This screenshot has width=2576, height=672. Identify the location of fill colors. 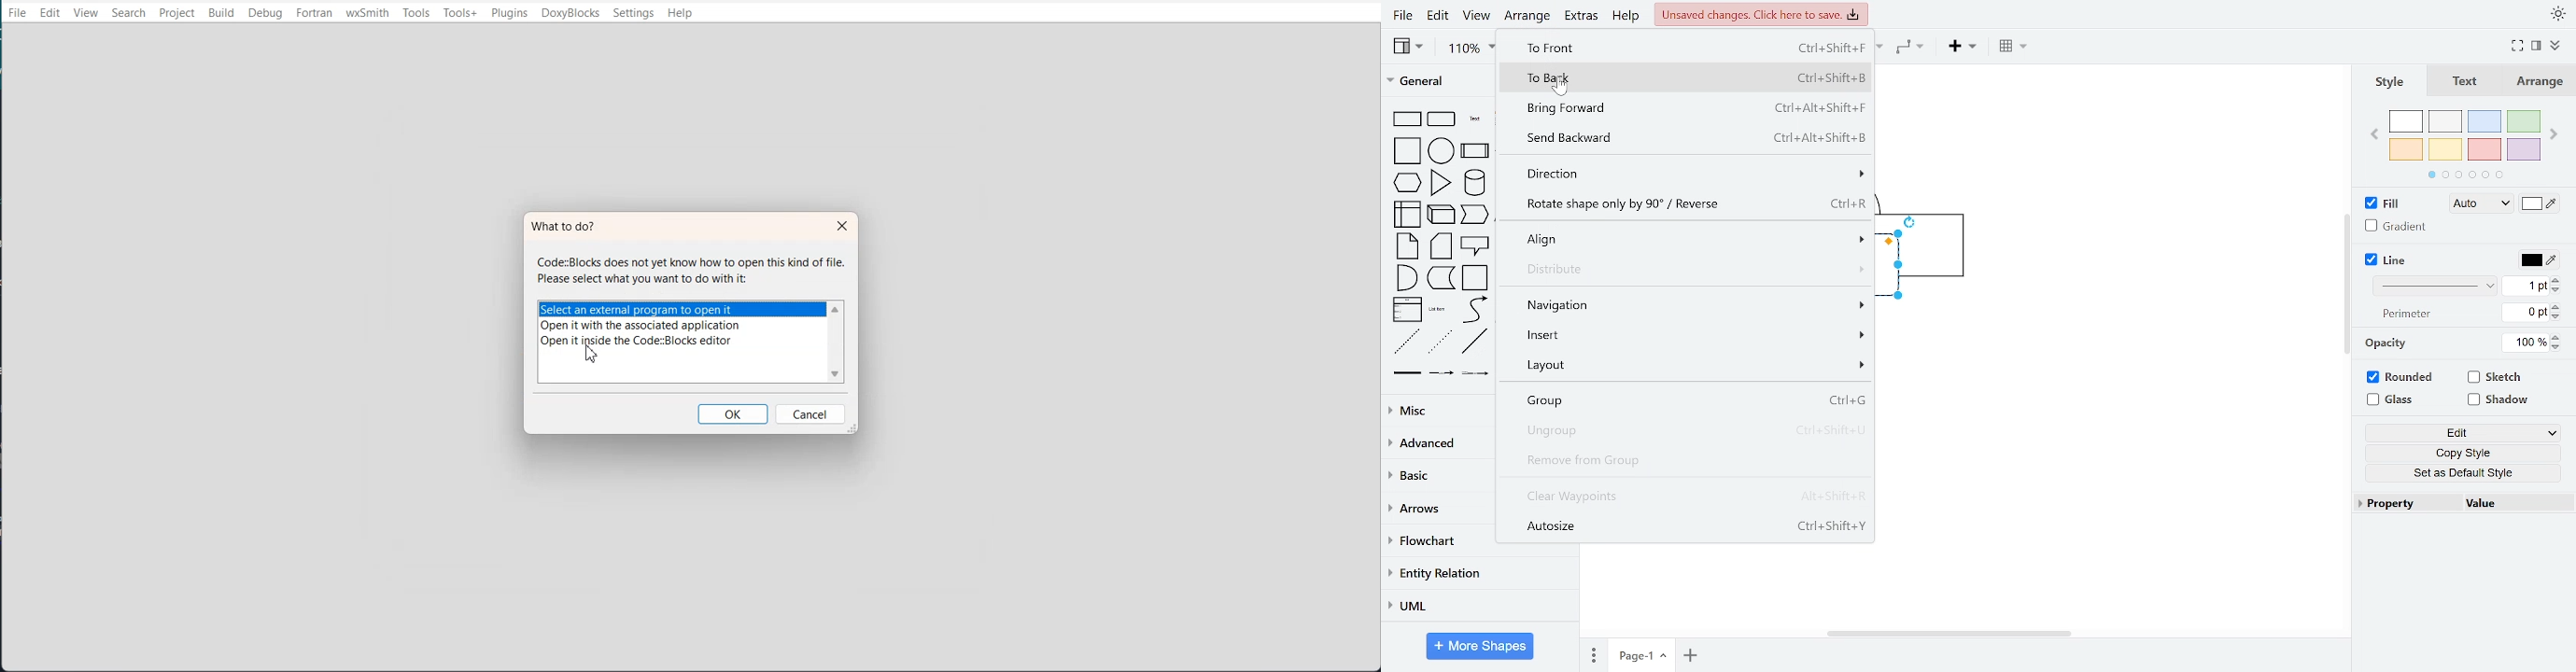
(2539, 203).